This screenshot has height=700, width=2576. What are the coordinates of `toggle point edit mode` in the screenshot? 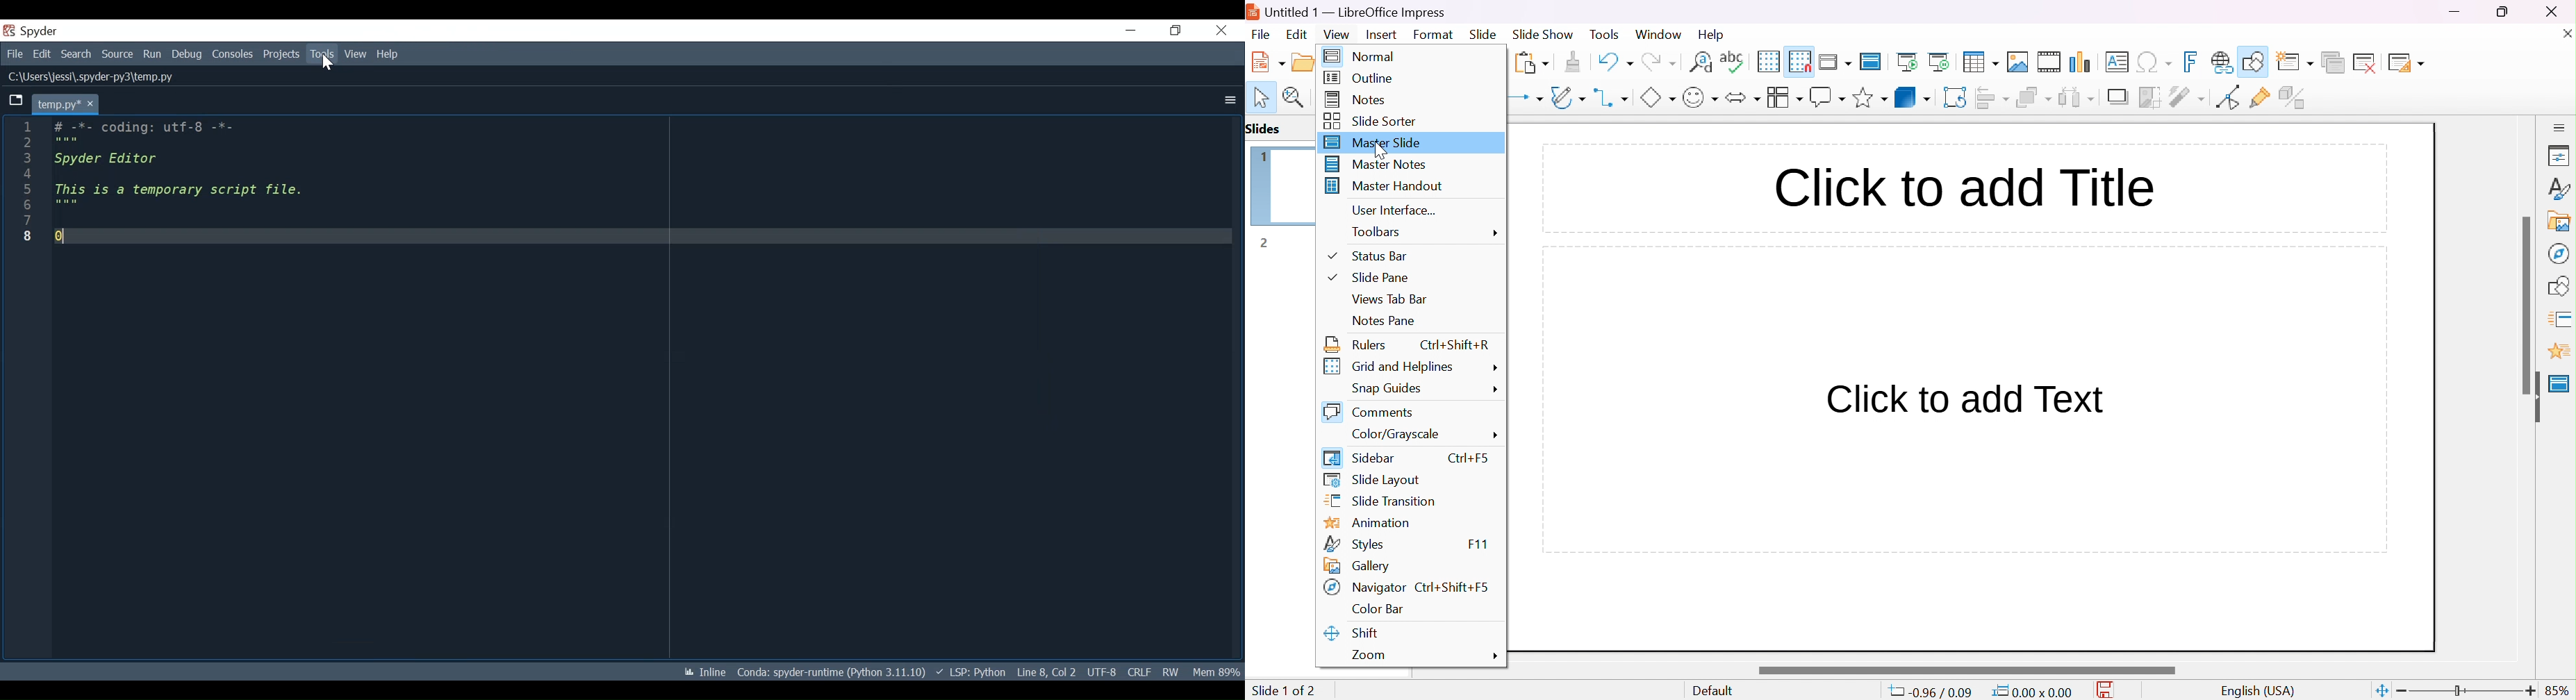 It's located at (2227, 97).